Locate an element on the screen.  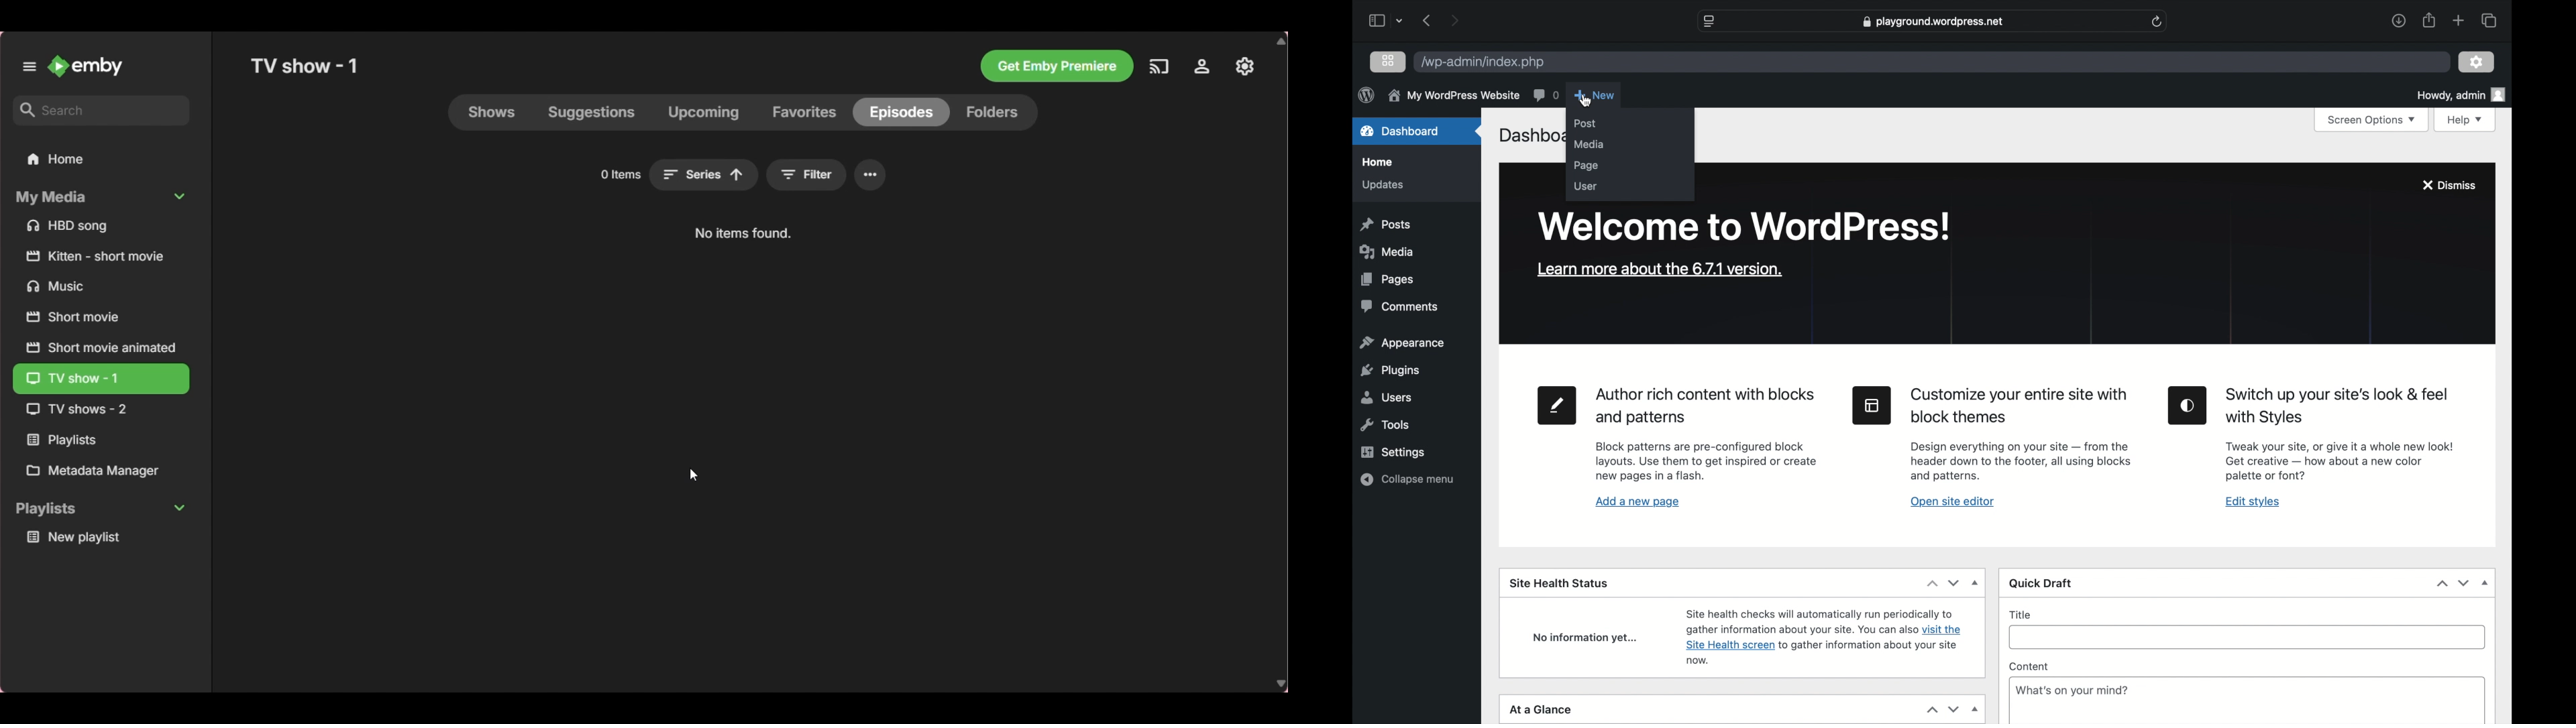
TV show is located at coordinates (98, 410).